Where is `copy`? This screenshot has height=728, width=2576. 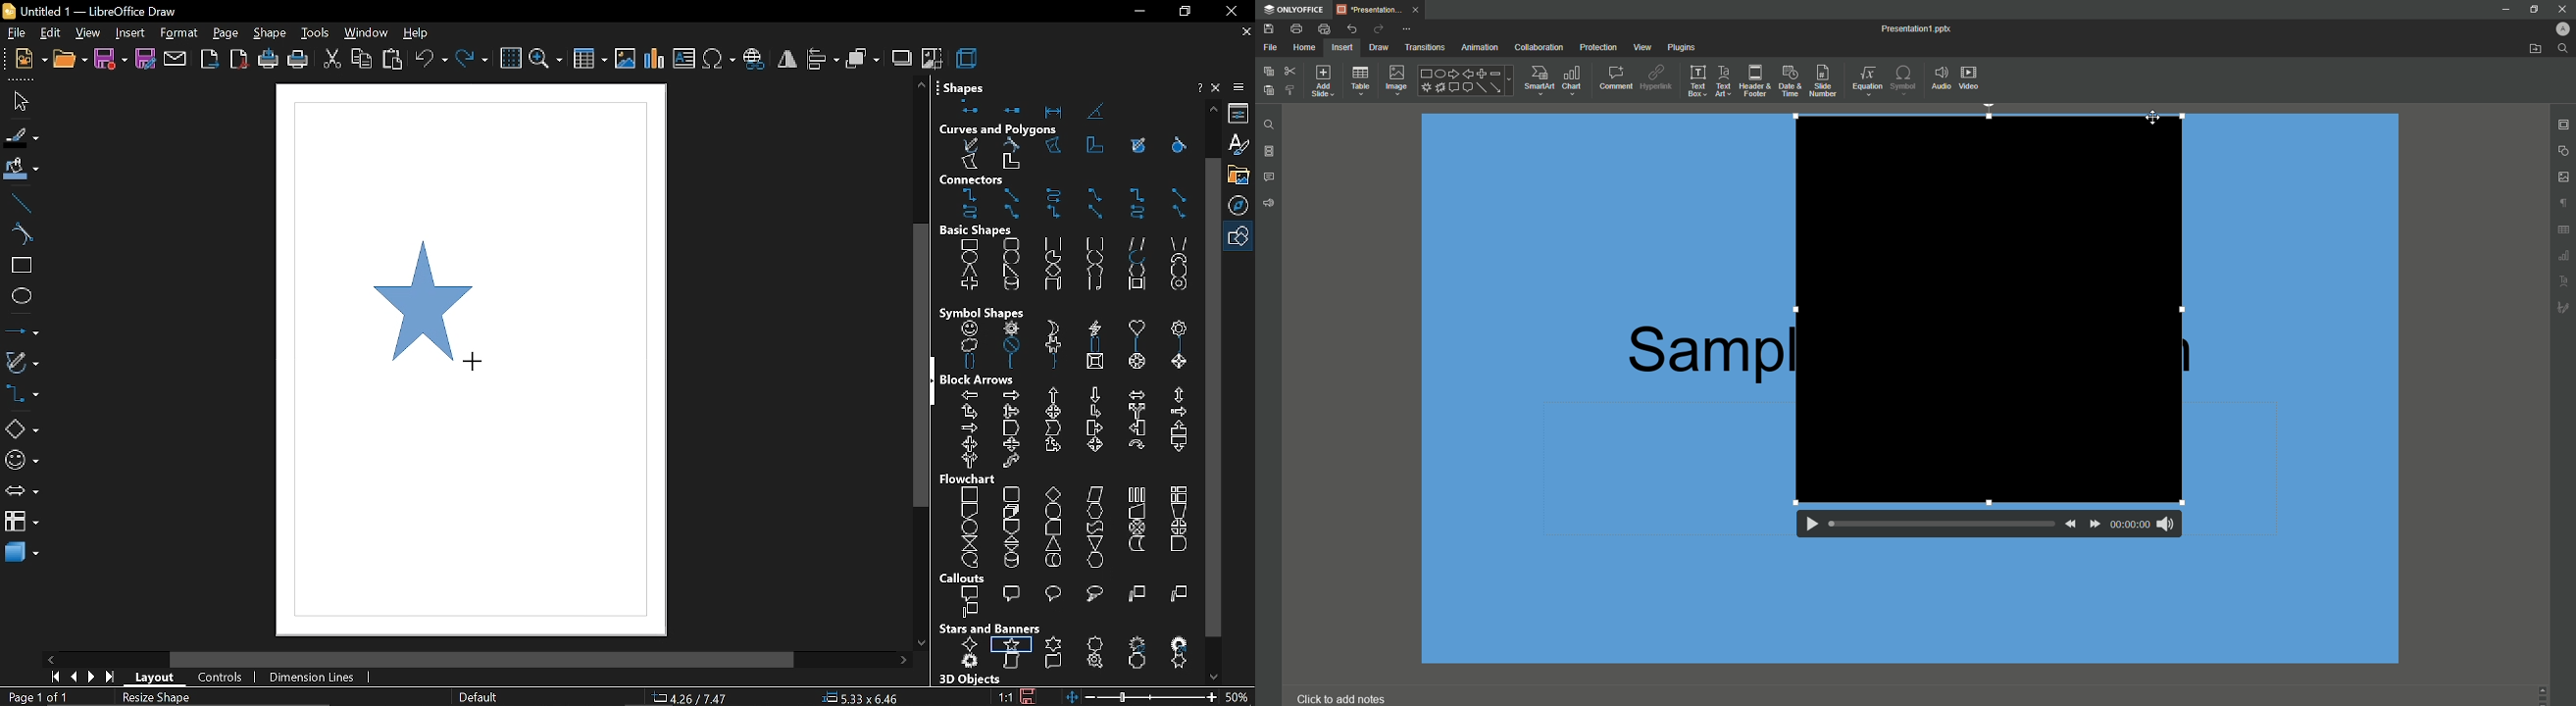 copy is located at coordinates (361, 60).